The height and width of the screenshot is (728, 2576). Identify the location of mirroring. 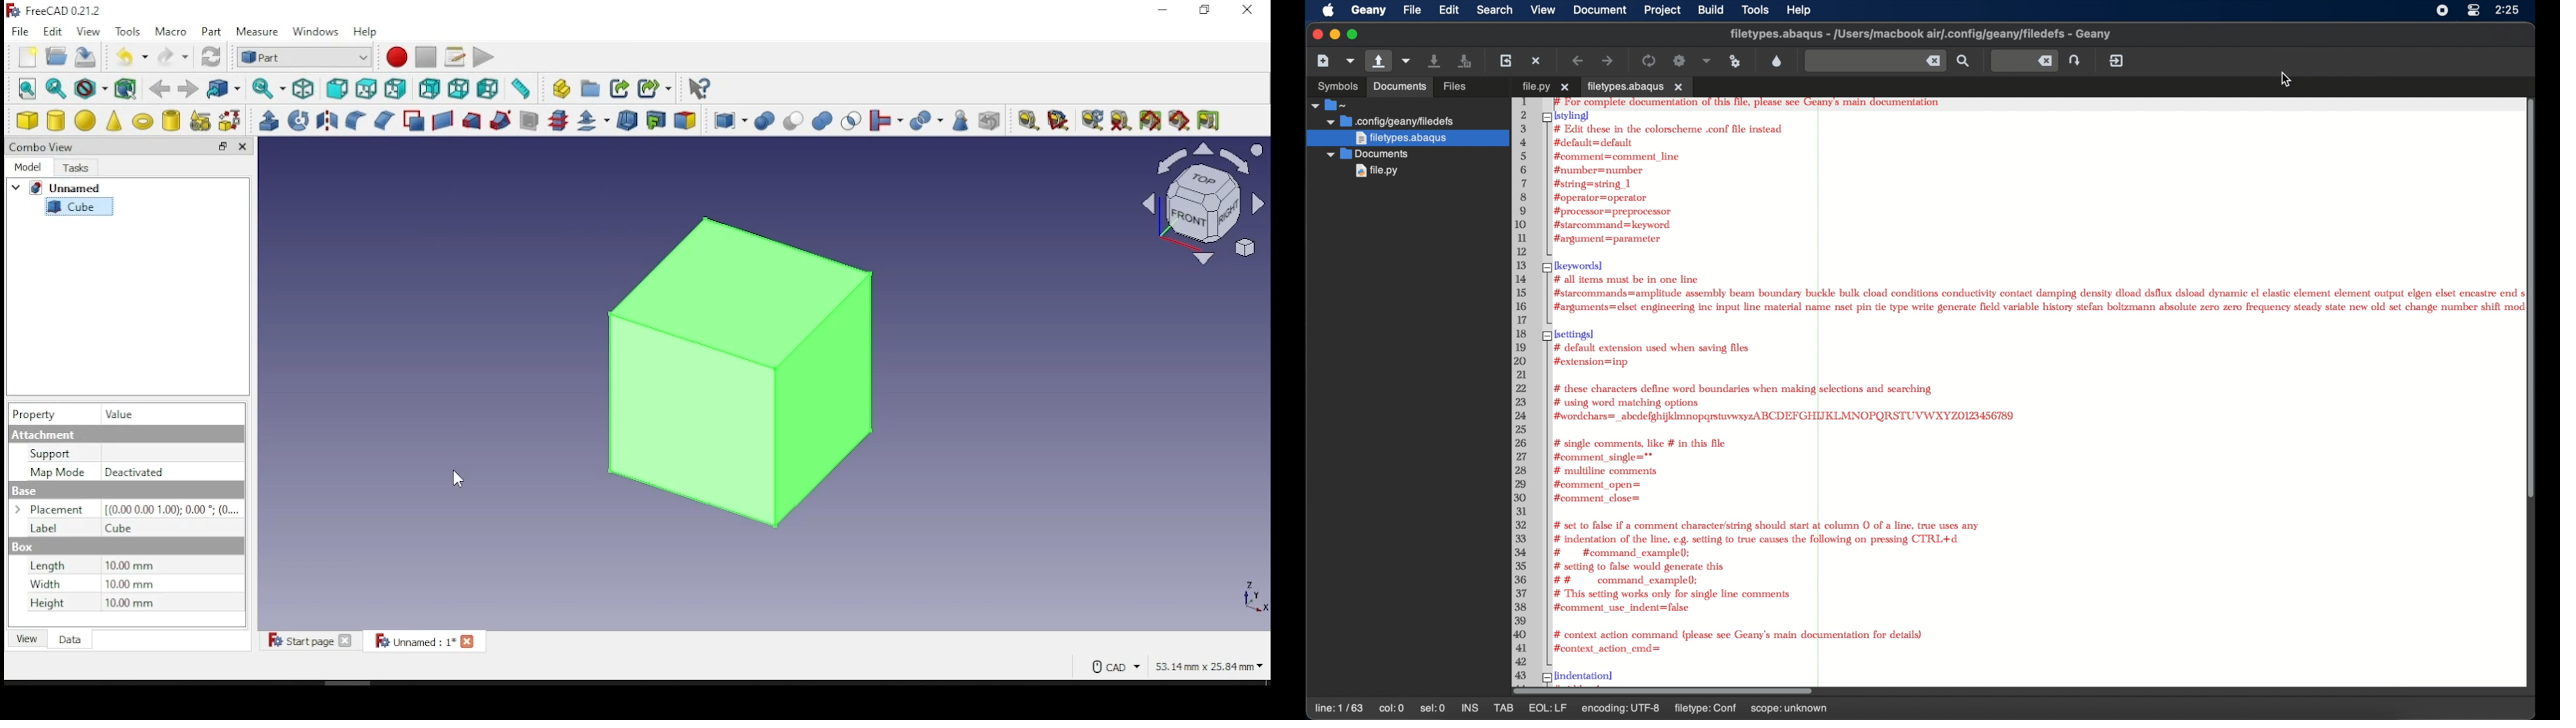
(327, 119).